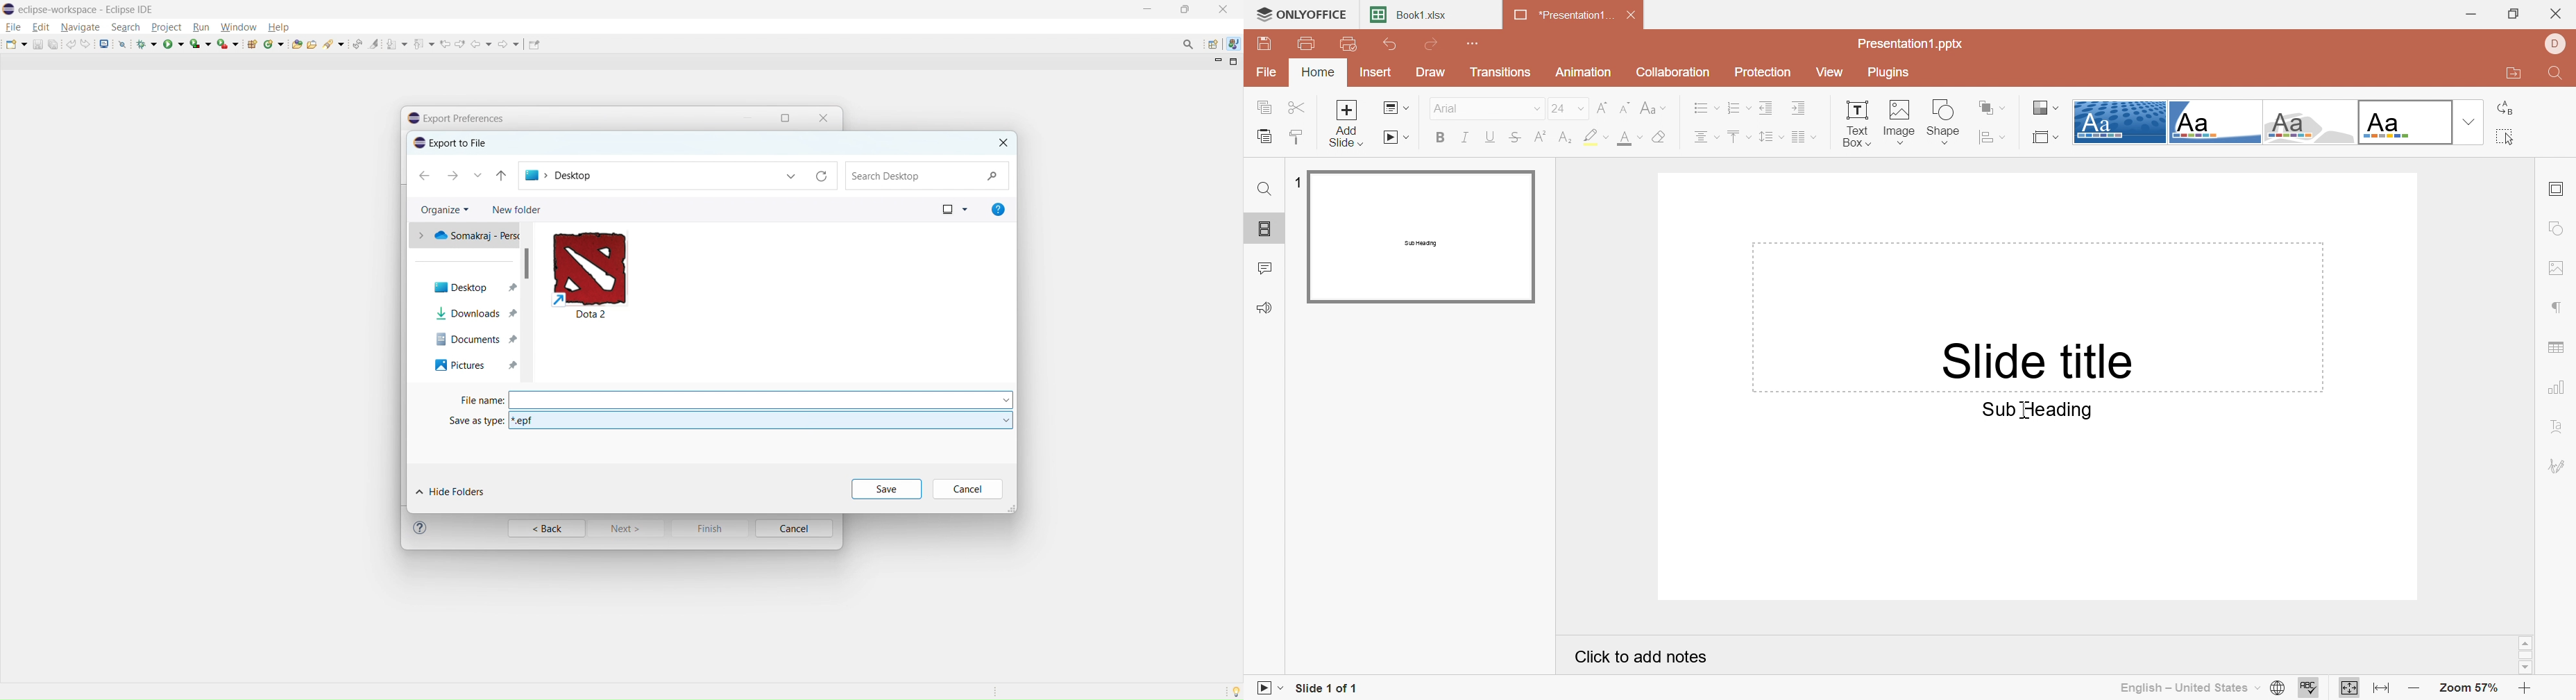 The image size is (2576, 700). I want to click on Zoom In, so click(2523, 688).